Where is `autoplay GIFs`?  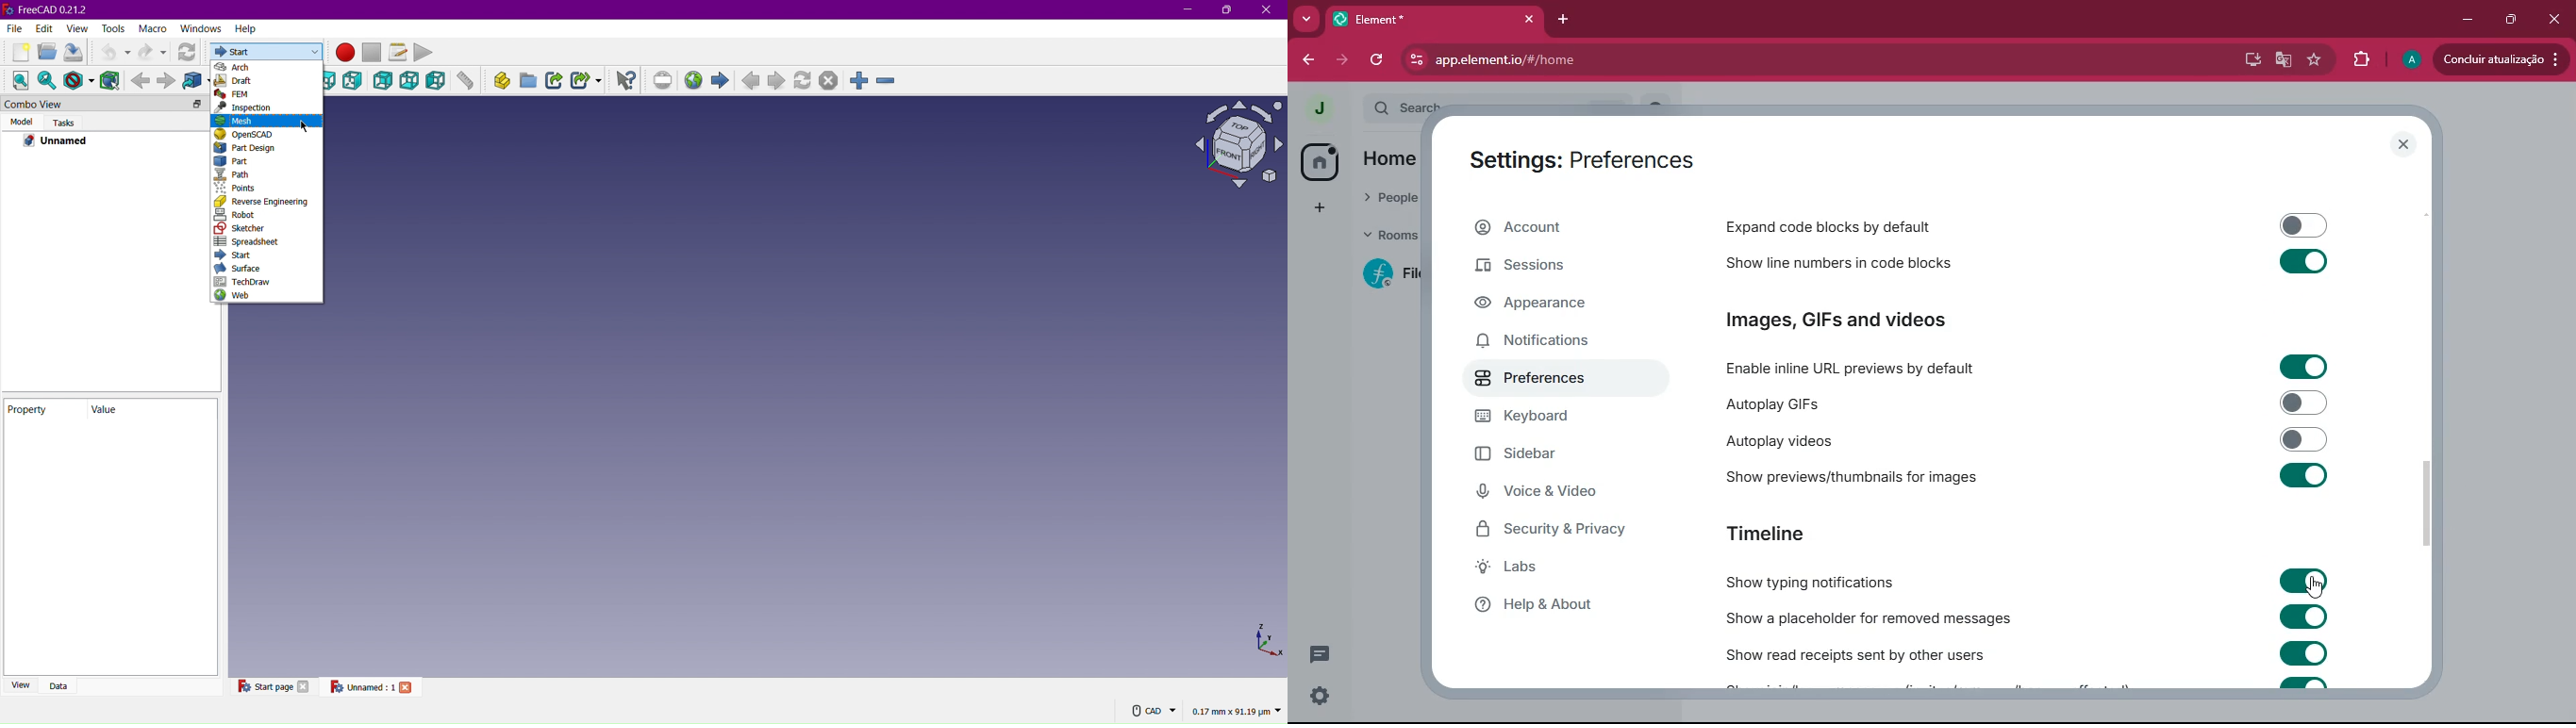 autoplay GIFs is located at coordinates (1857, 401).